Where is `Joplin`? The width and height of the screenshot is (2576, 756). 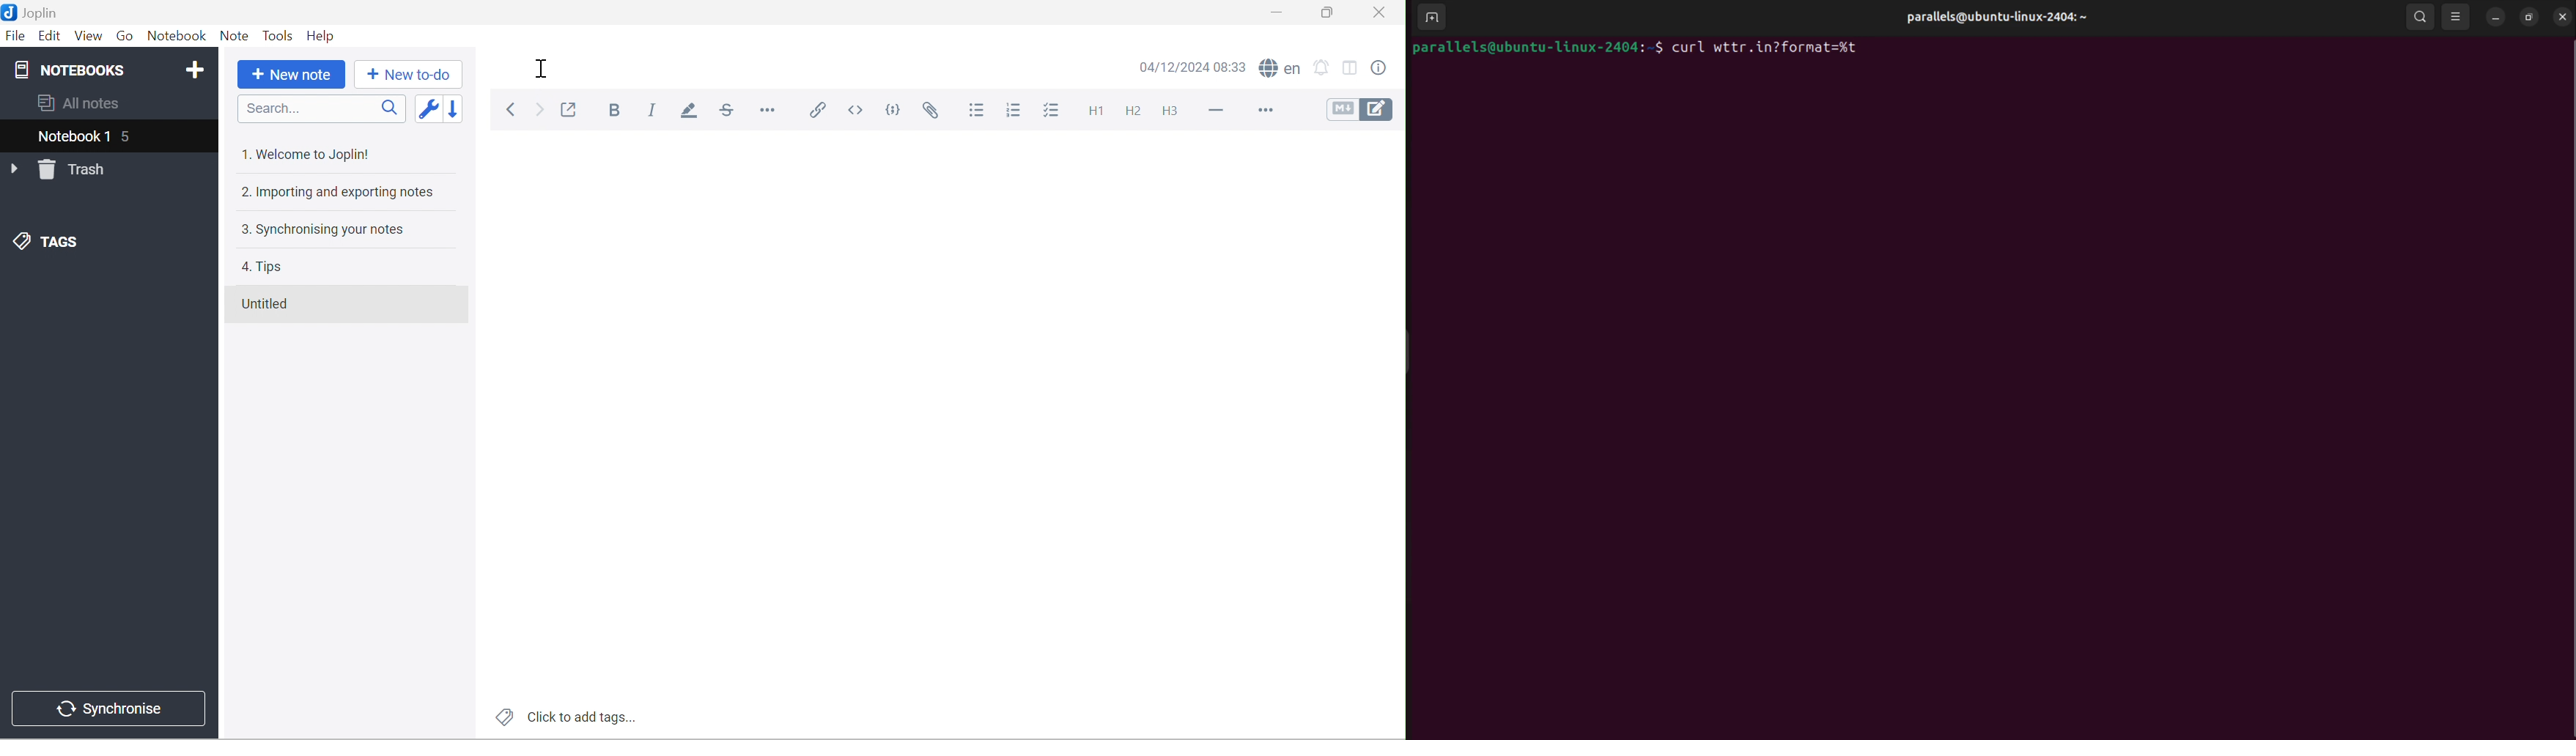
Joplin is located at coordinates (33, 12).